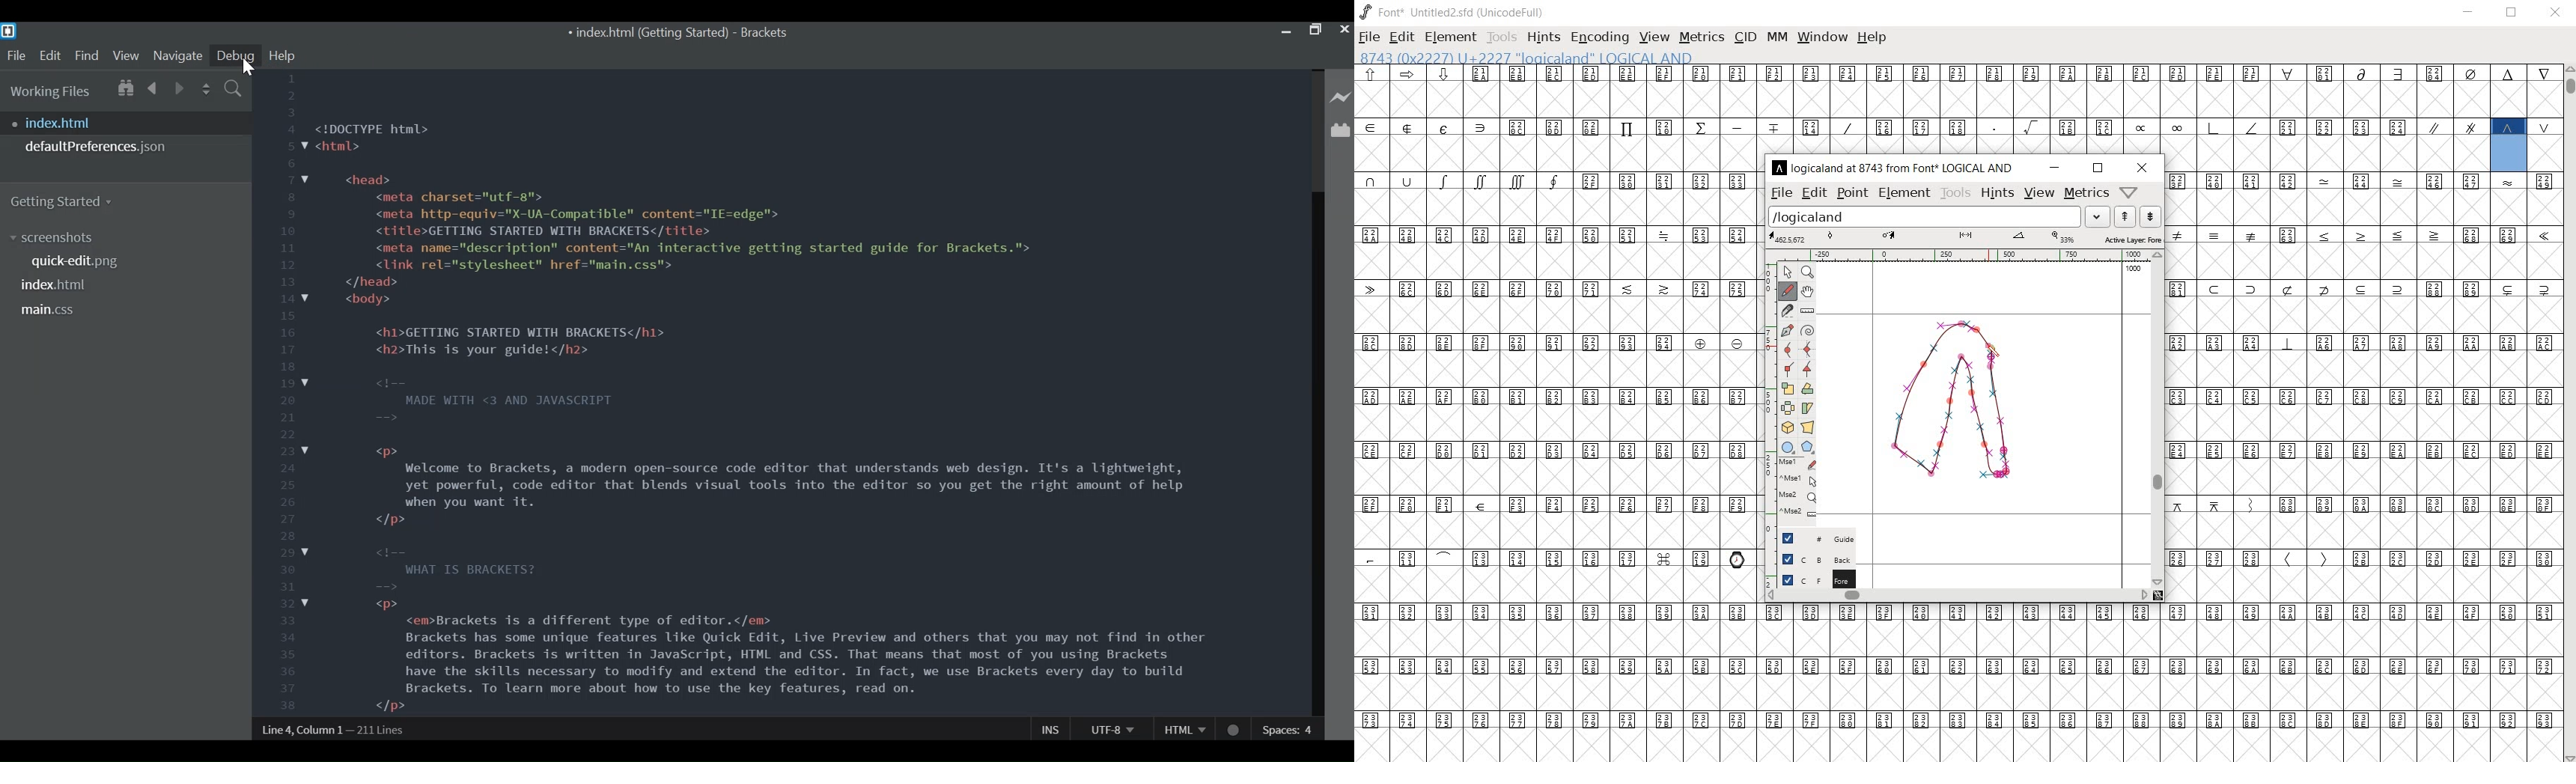  I want to click on tools, so click(1955, 192).